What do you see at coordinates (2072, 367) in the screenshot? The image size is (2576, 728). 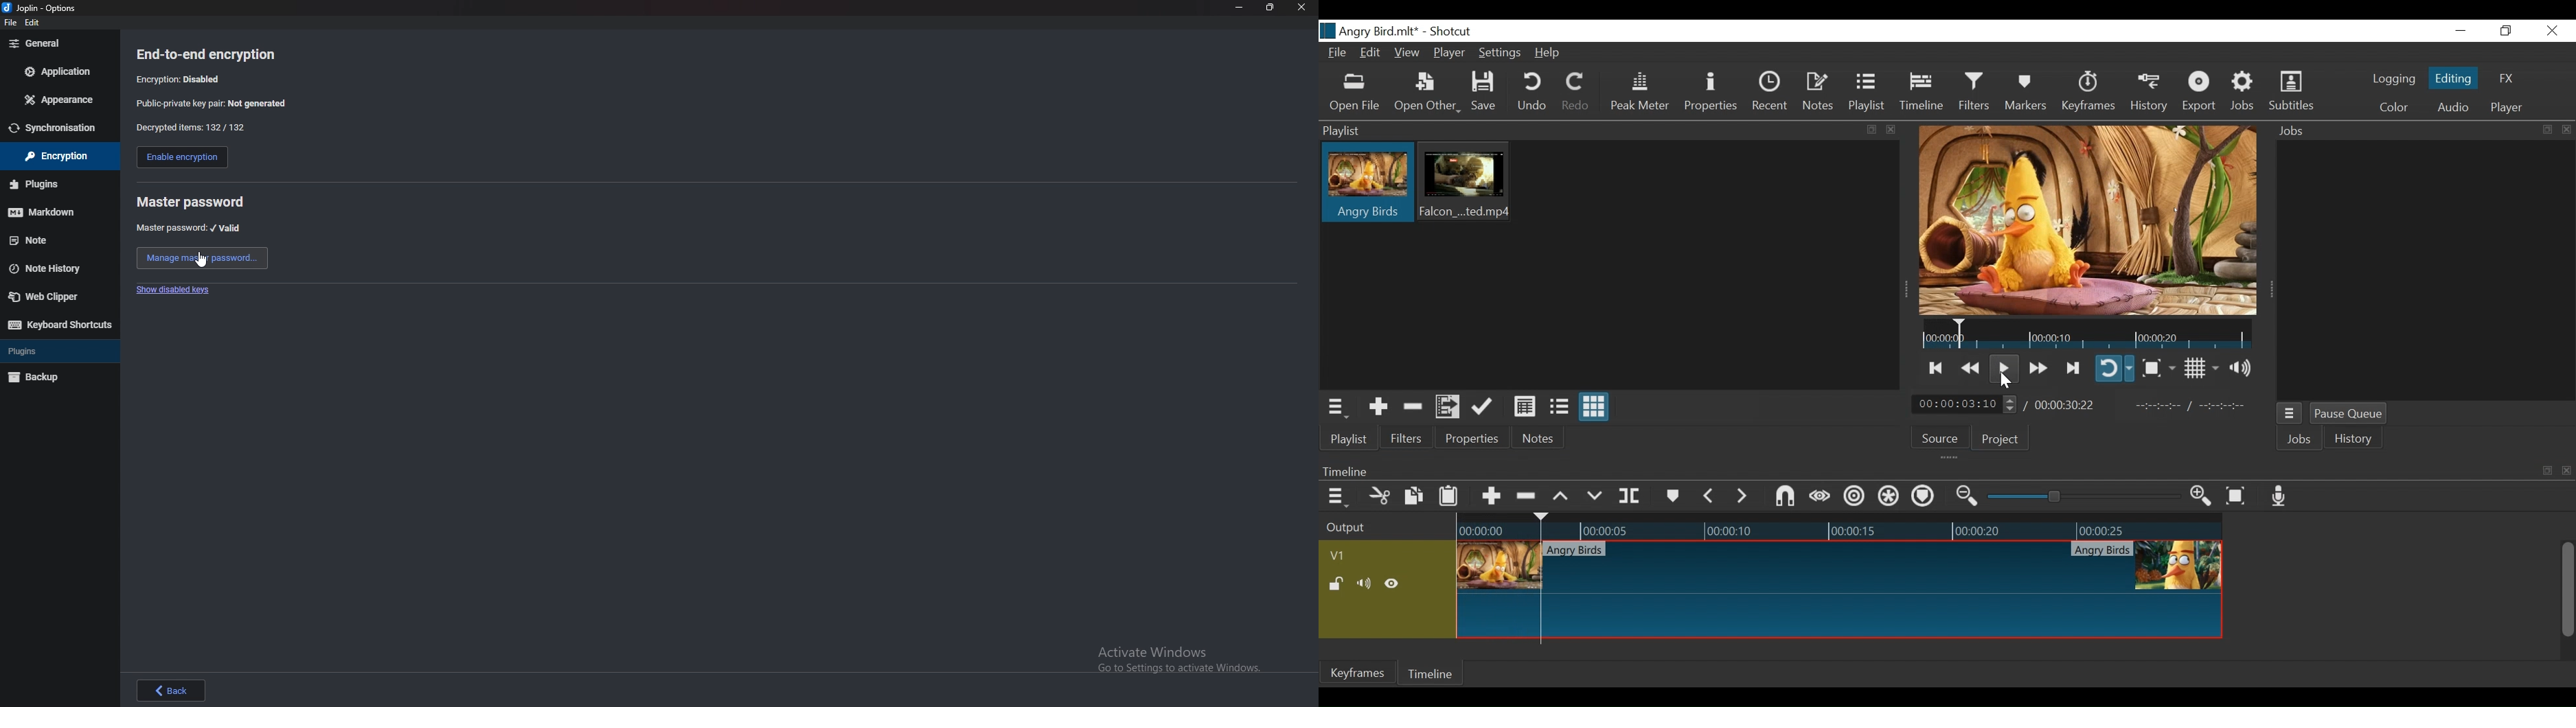 I see `Skip to the next point` at bounding box center [2072, 367].